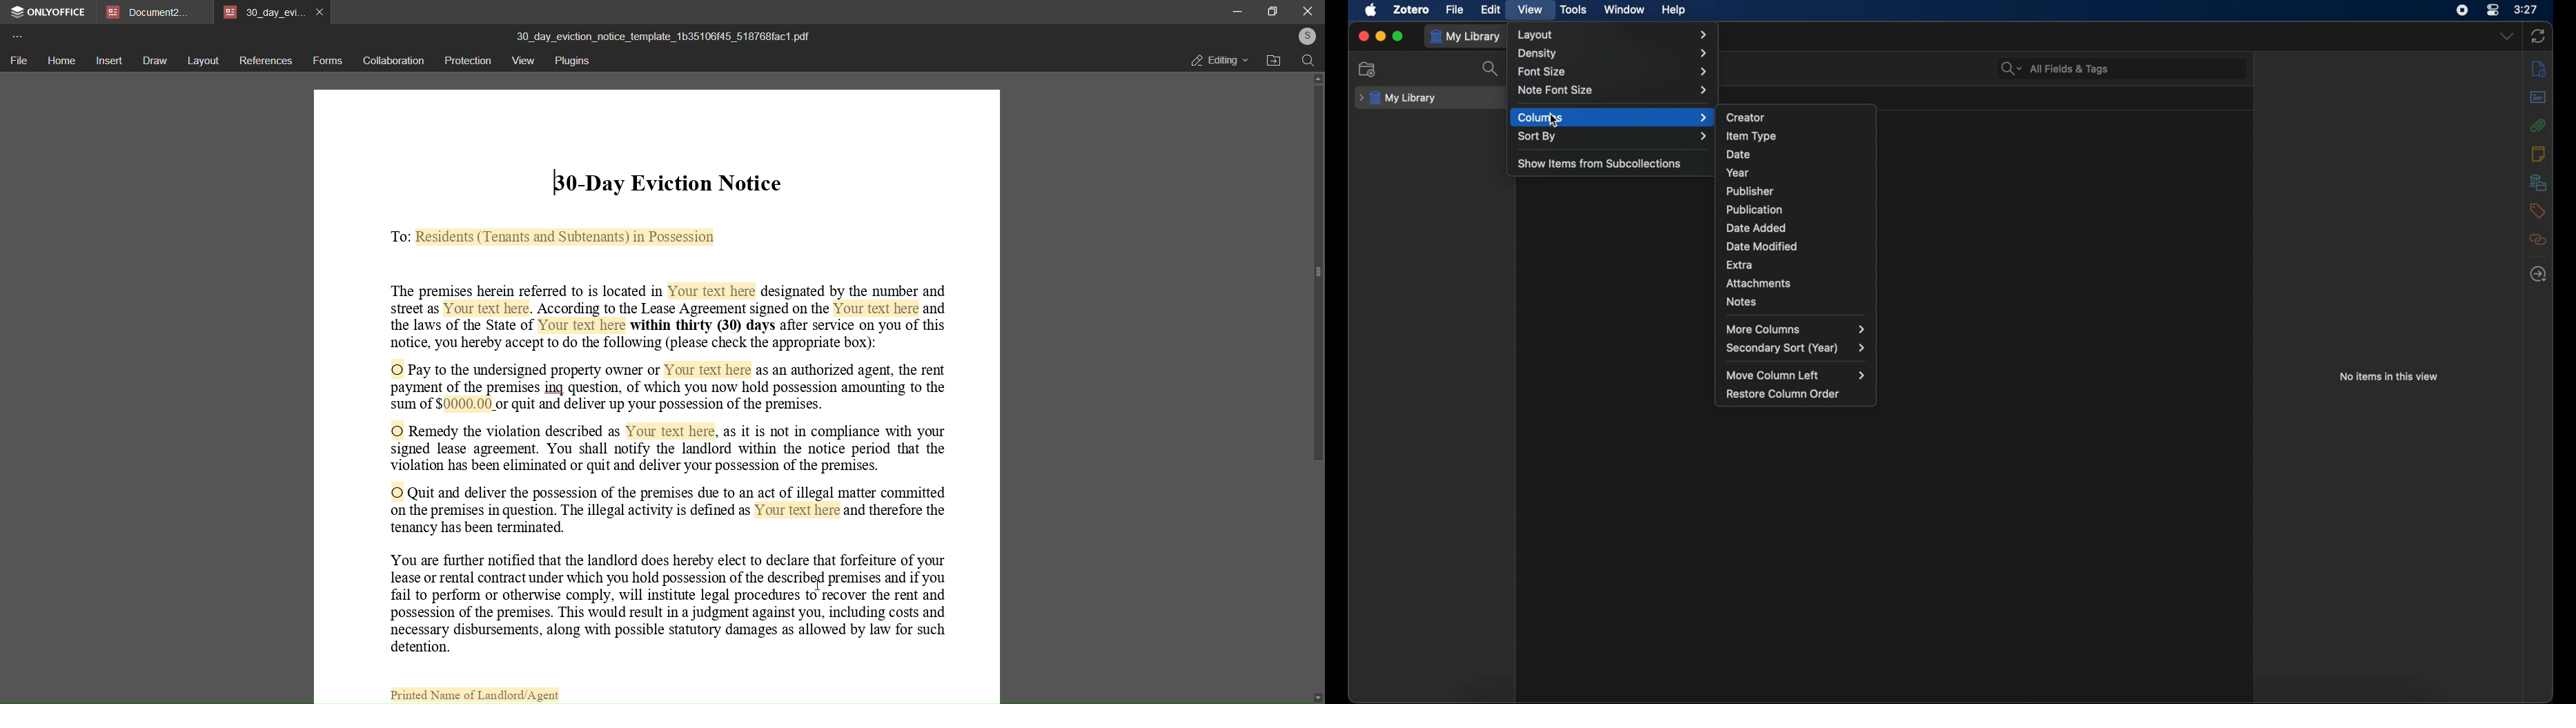 The height and width of the screenshot is (728, 2576). I want to click on info, so click(2540, 69).